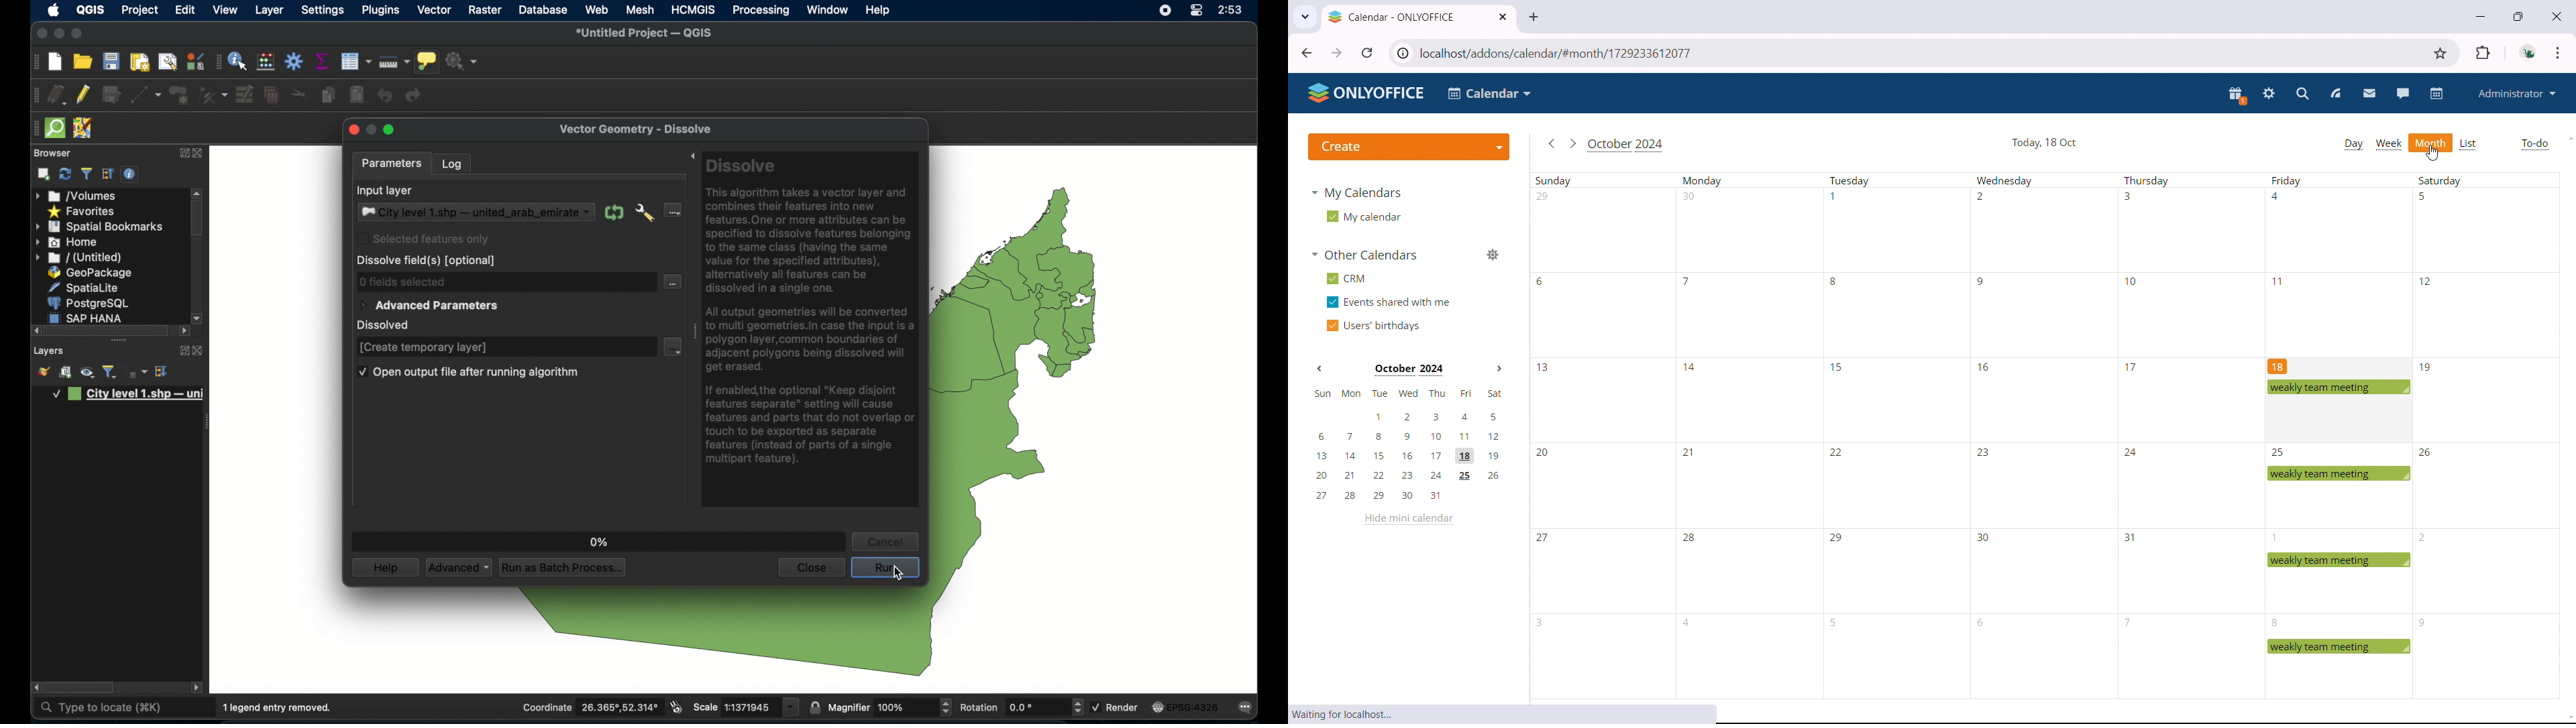 This screenshot has width=2576, height=728. I want to click on 1 legend entry removed, so click(279, 708).